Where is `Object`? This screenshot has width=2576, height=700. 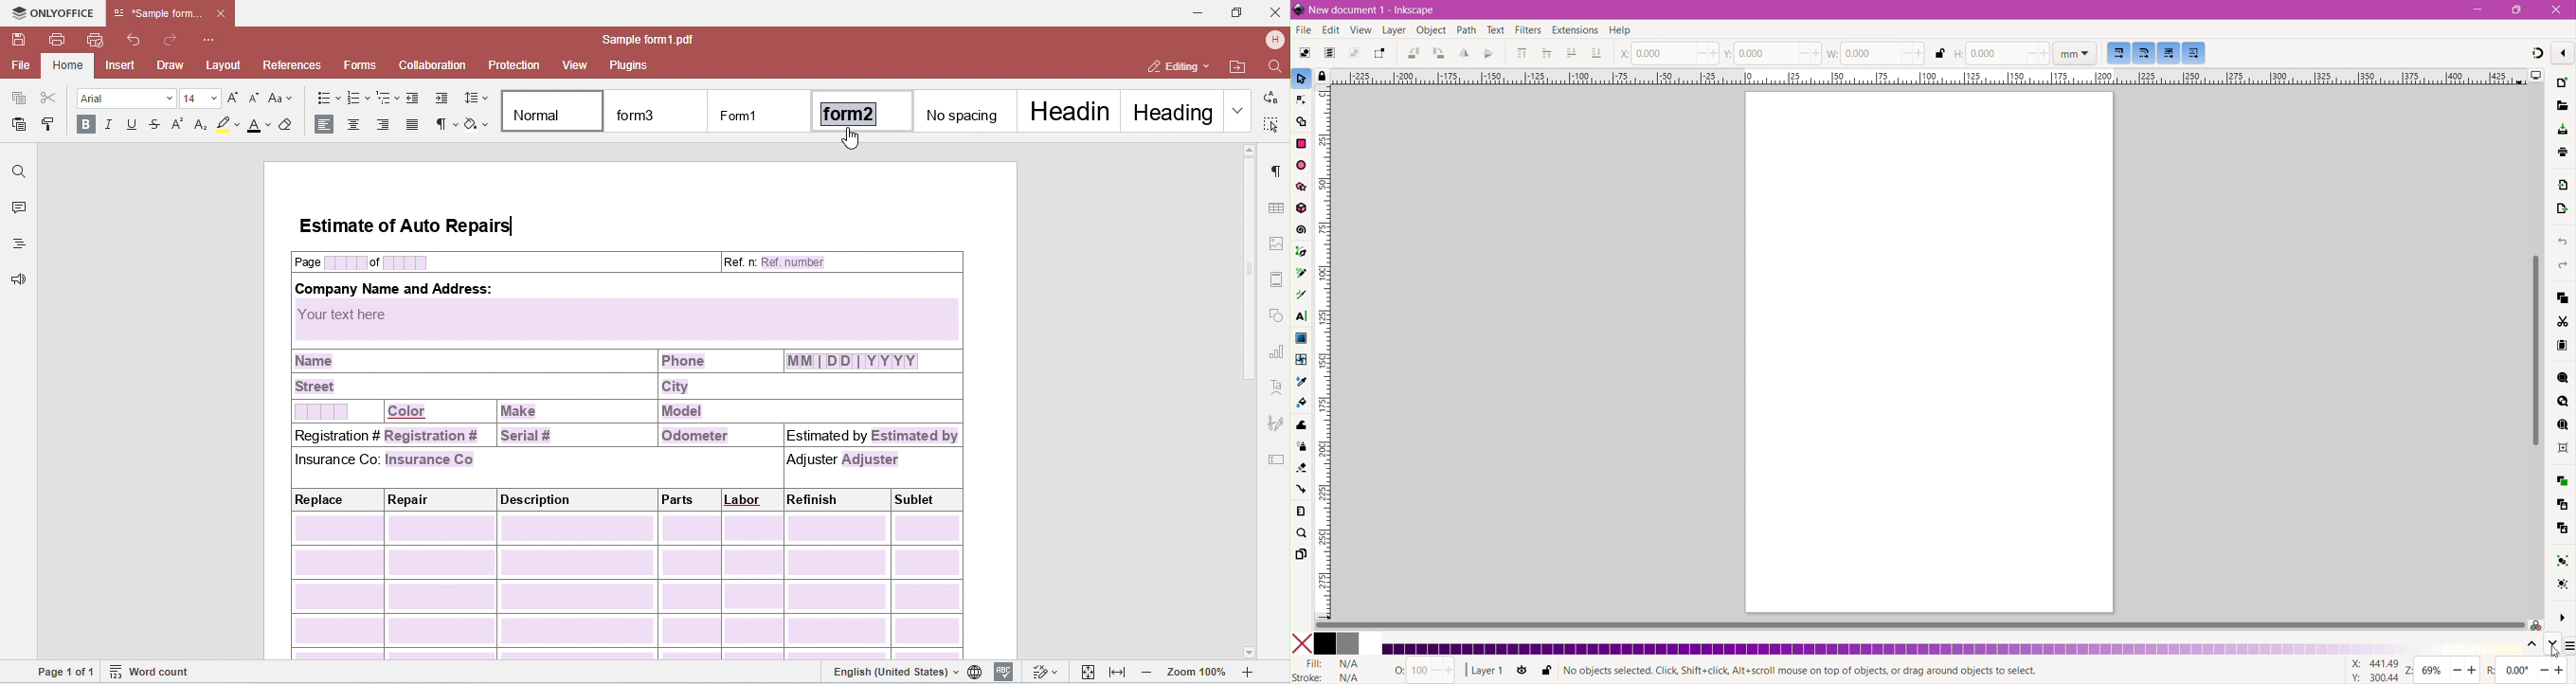 Object is located at coordinates (1429, 32).